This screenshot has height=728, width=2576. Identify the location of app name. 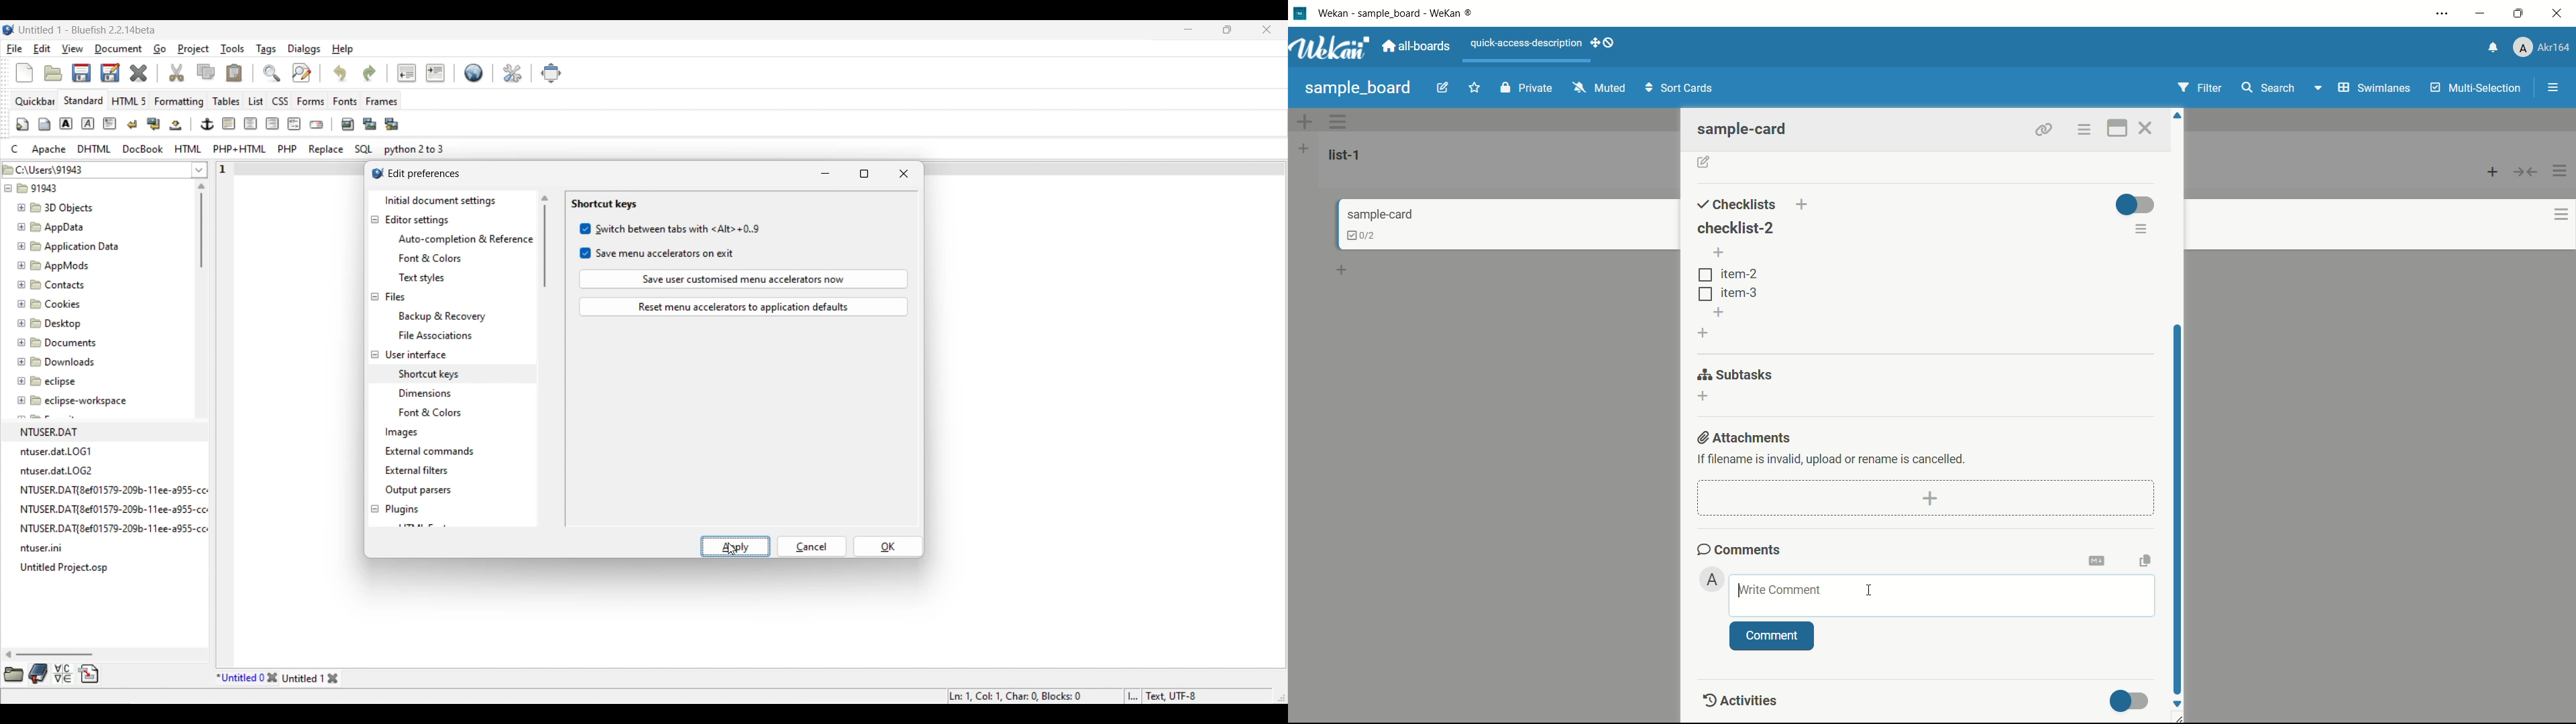
(1404, 12).